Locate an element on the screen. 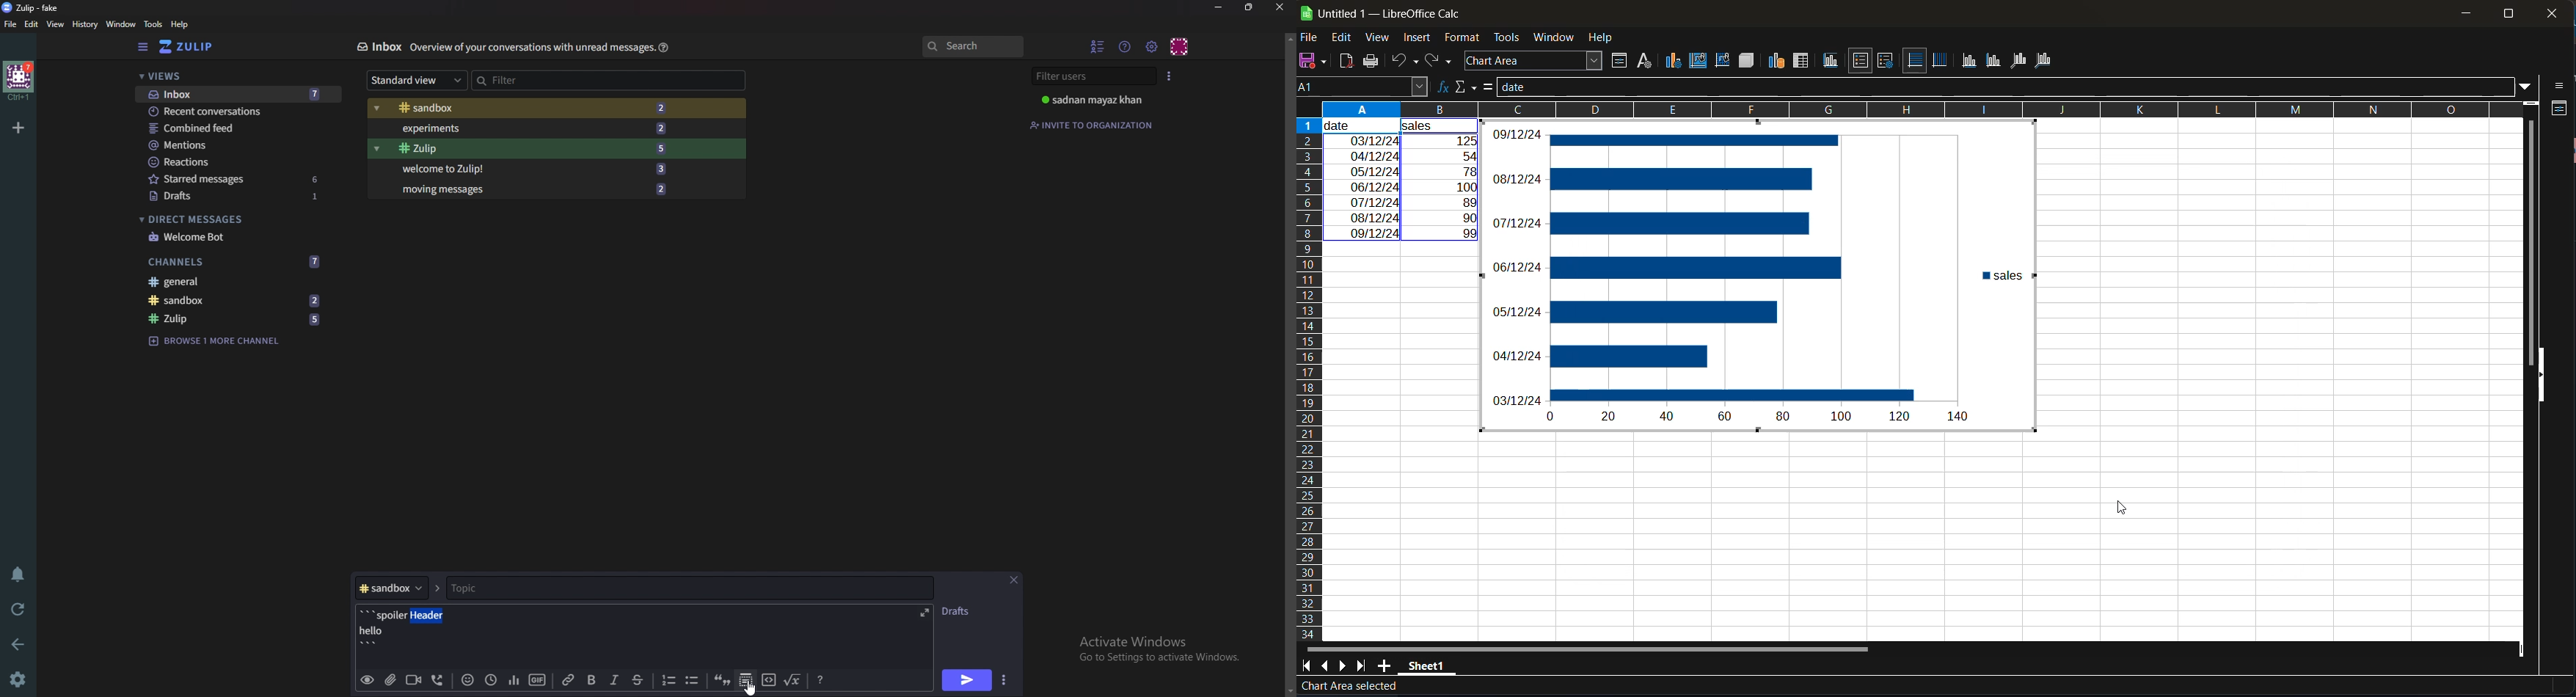 The image size is (2576, 700). History is located at coordinates (85, 26).